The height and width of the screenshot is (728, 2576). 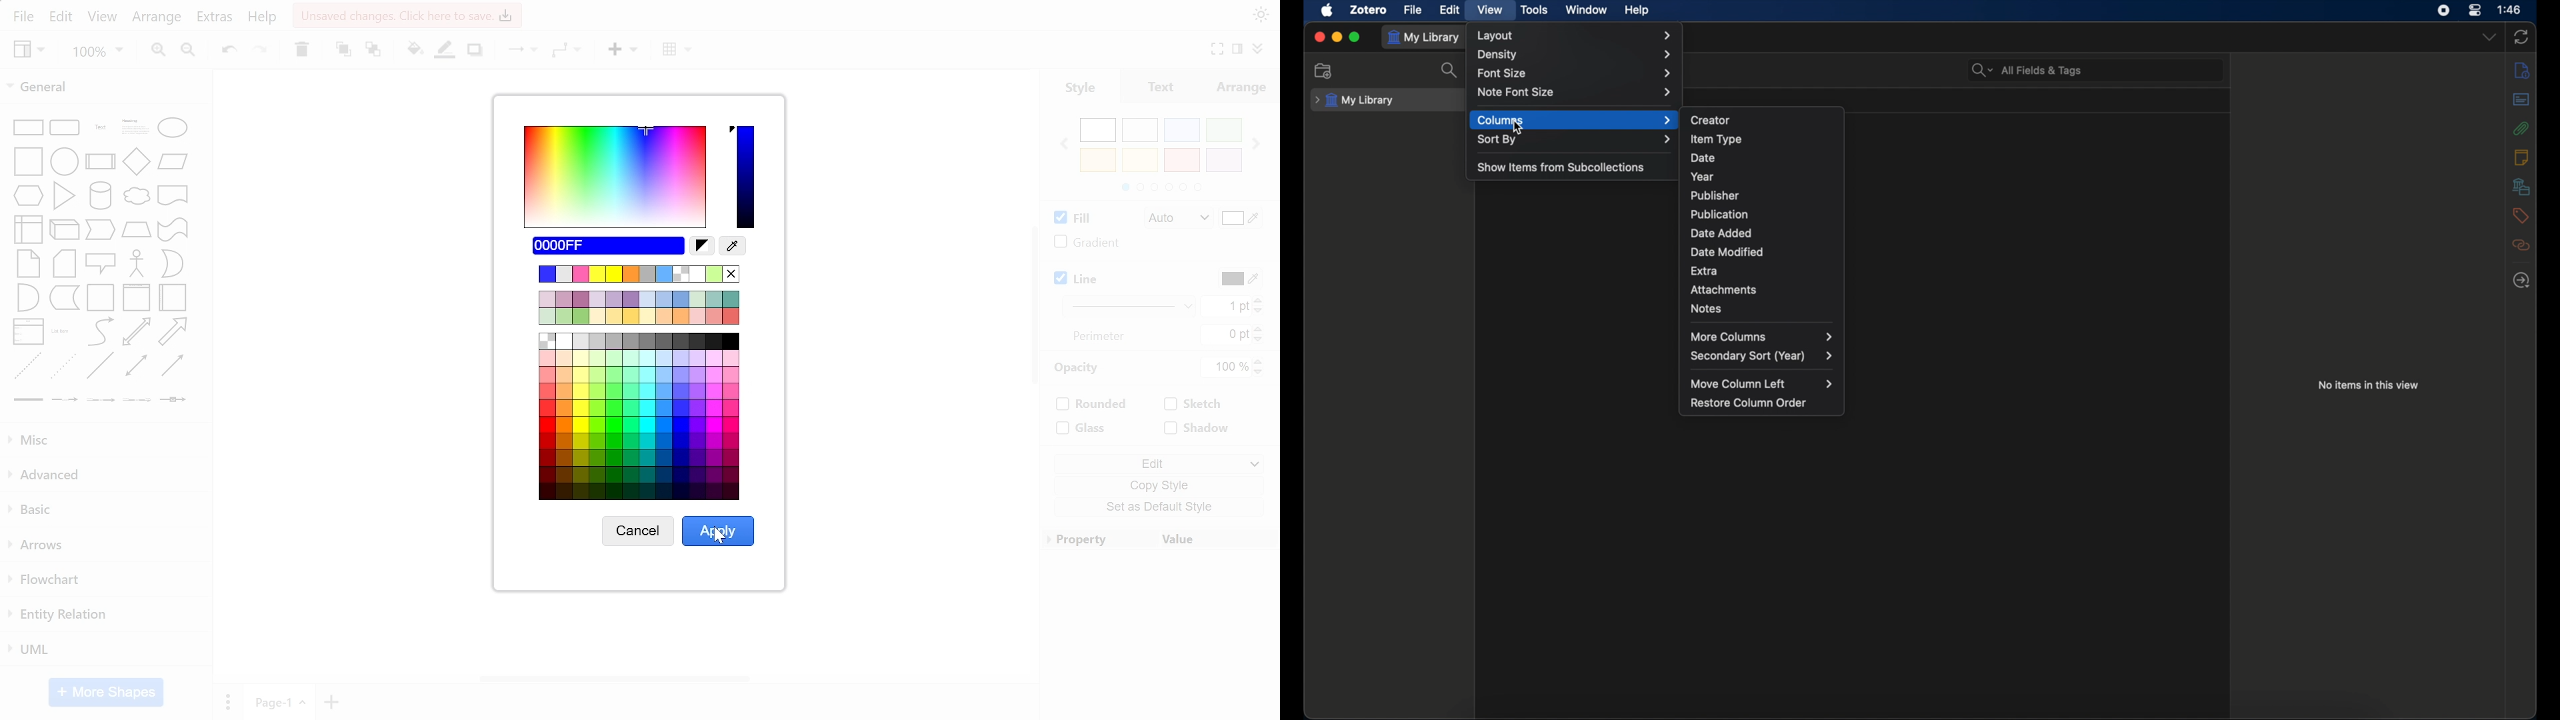 What do you see at coordinates (2443, 10) in the screenshot?
I see `screen recorder` at bounding box center [2443, 10].